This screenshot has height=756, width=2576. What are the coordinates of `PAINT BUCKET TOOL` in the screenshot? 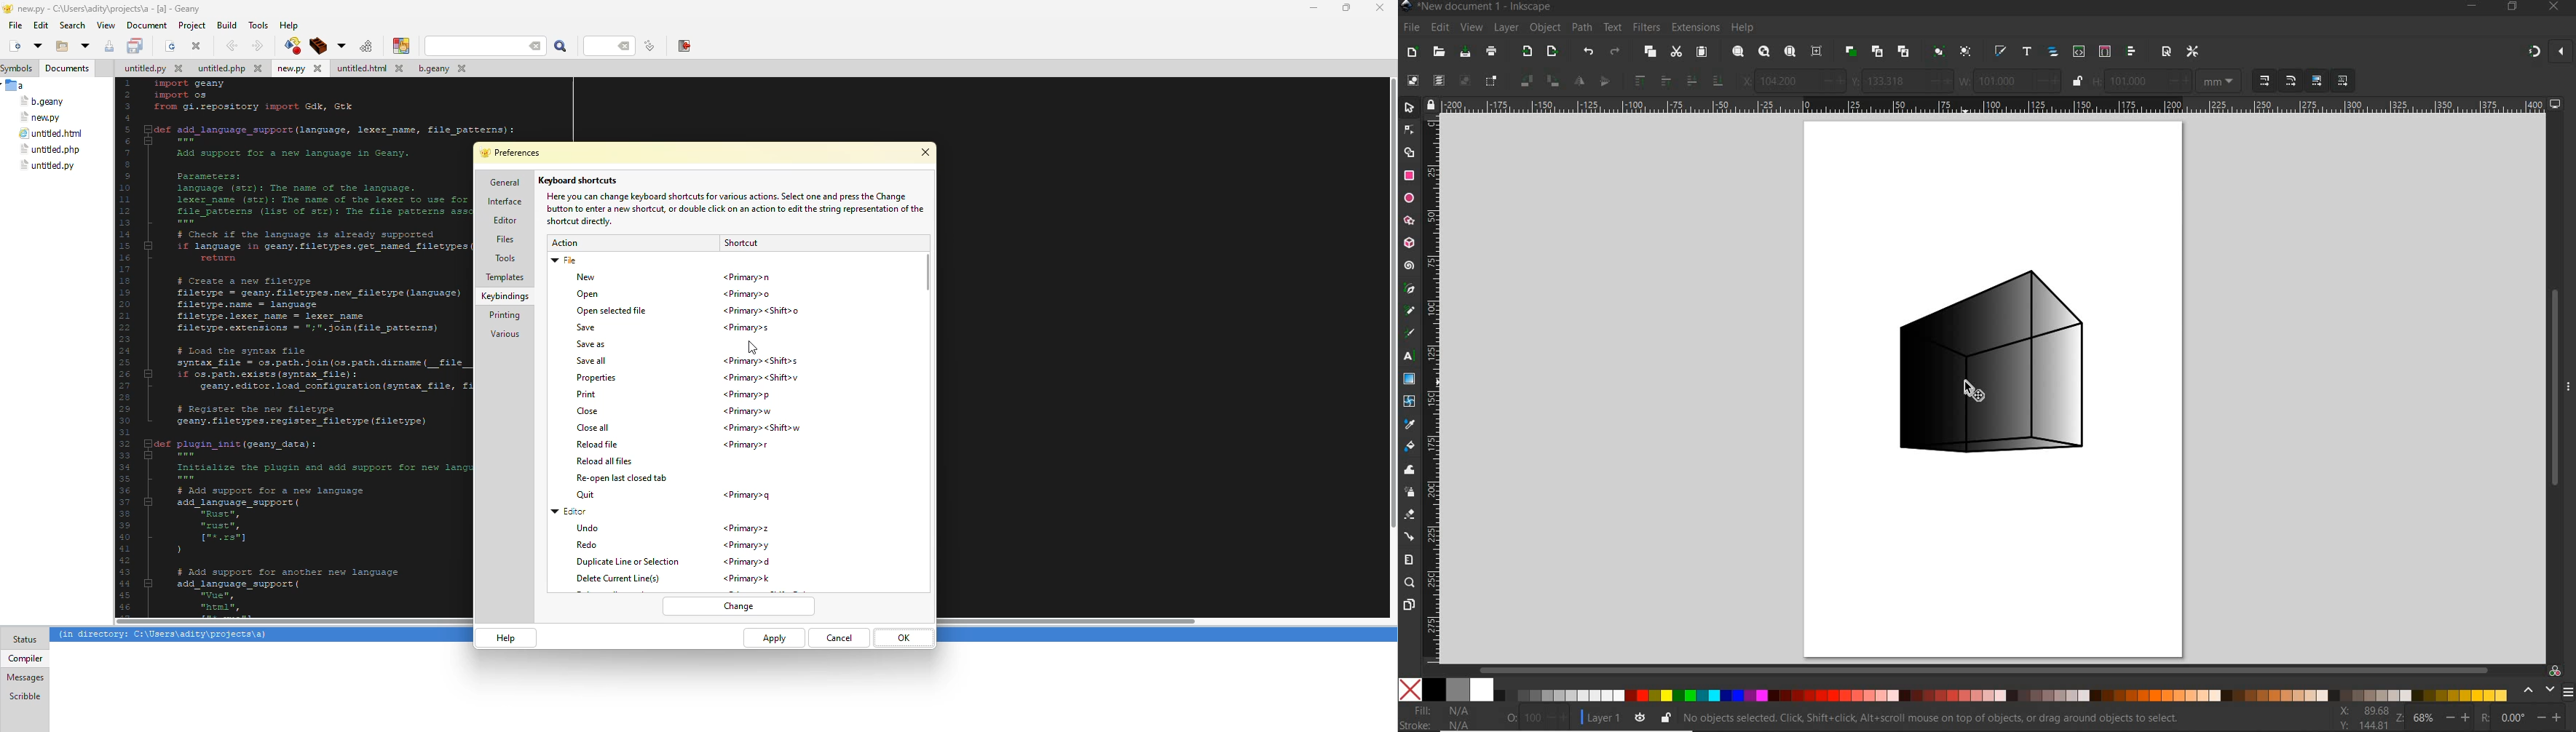 It's located at (1410, 447).